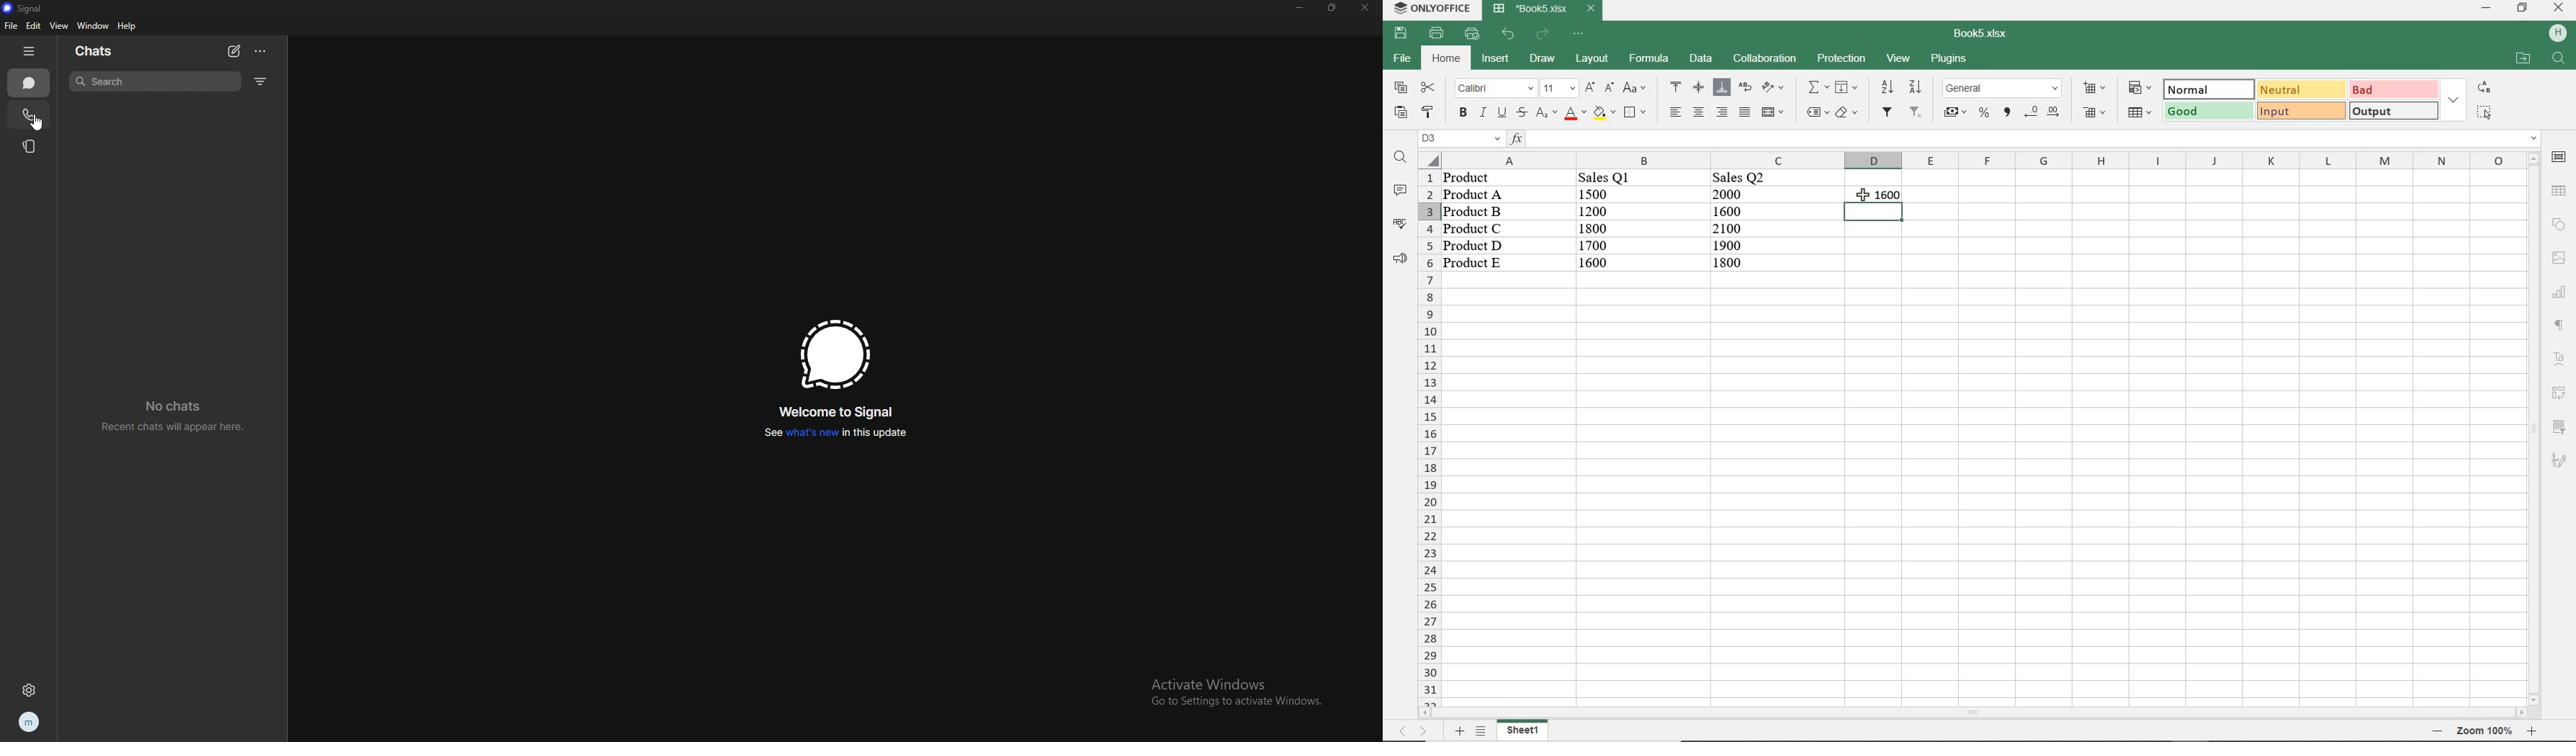 This screenshot has height=756, width=2576. What do you see at coordinates (2561, 257) in the screenshot?
I see `image` at bounding box center [2561, 257].